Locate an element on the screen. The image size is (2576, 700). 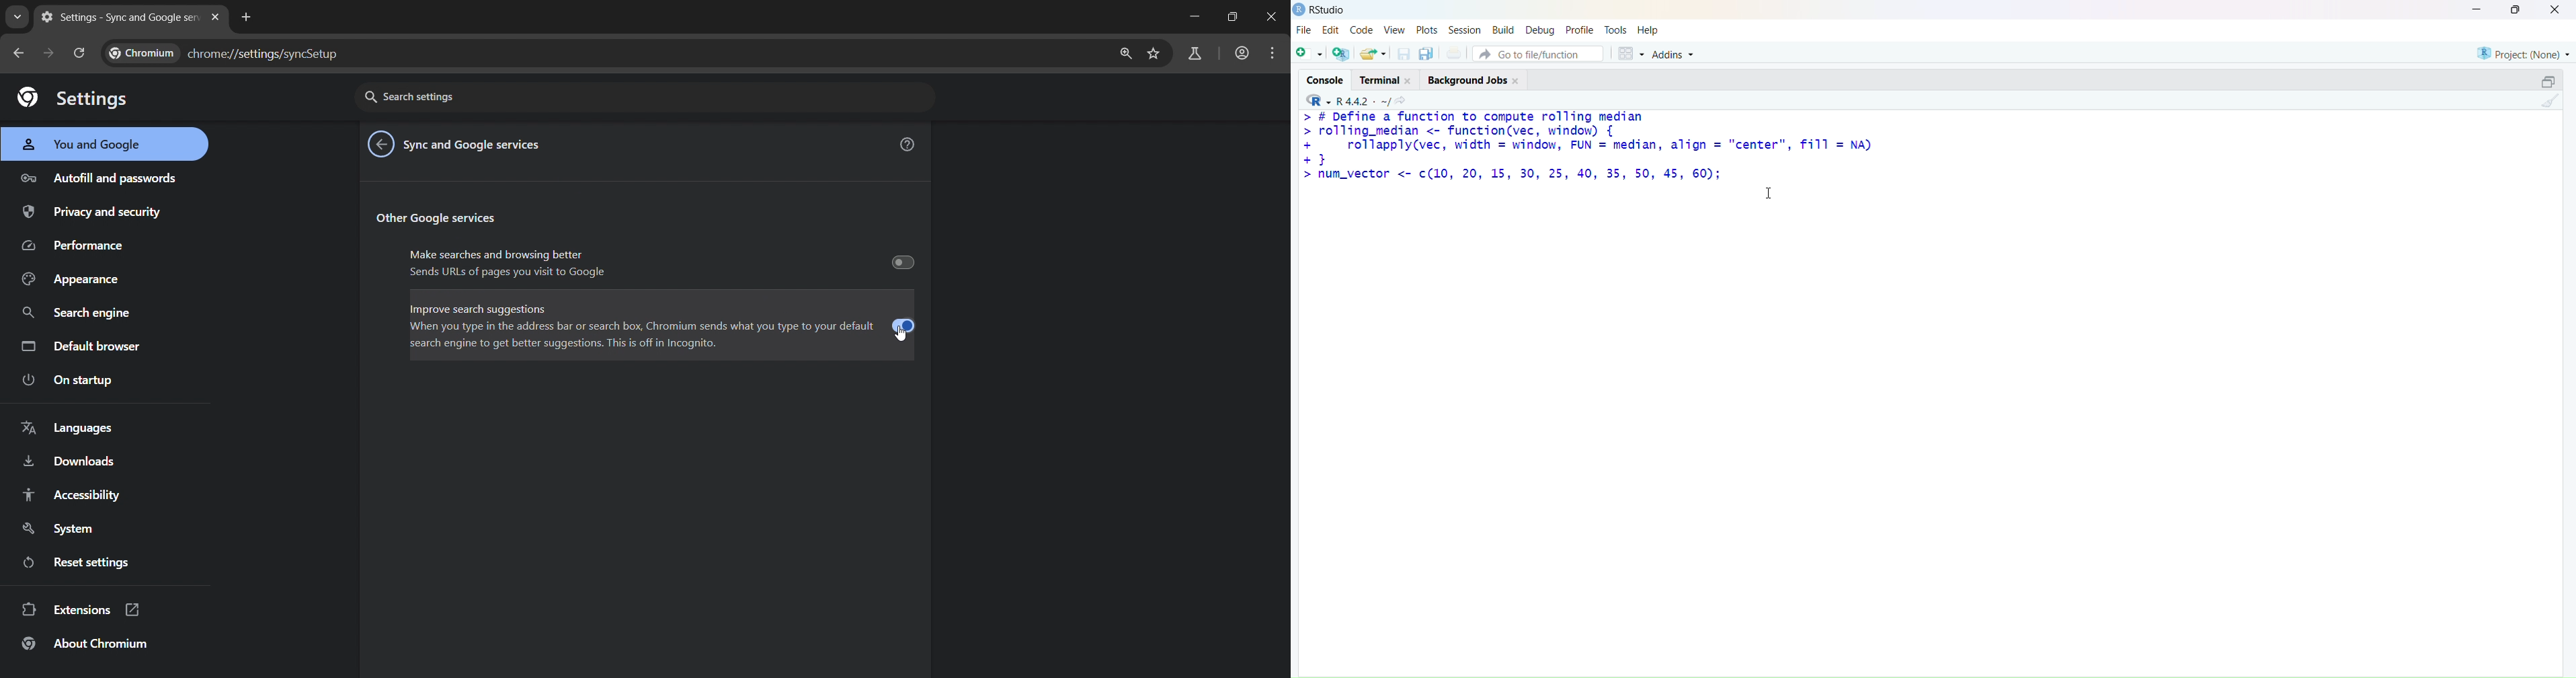
console is located at coordinates (1326, 80).